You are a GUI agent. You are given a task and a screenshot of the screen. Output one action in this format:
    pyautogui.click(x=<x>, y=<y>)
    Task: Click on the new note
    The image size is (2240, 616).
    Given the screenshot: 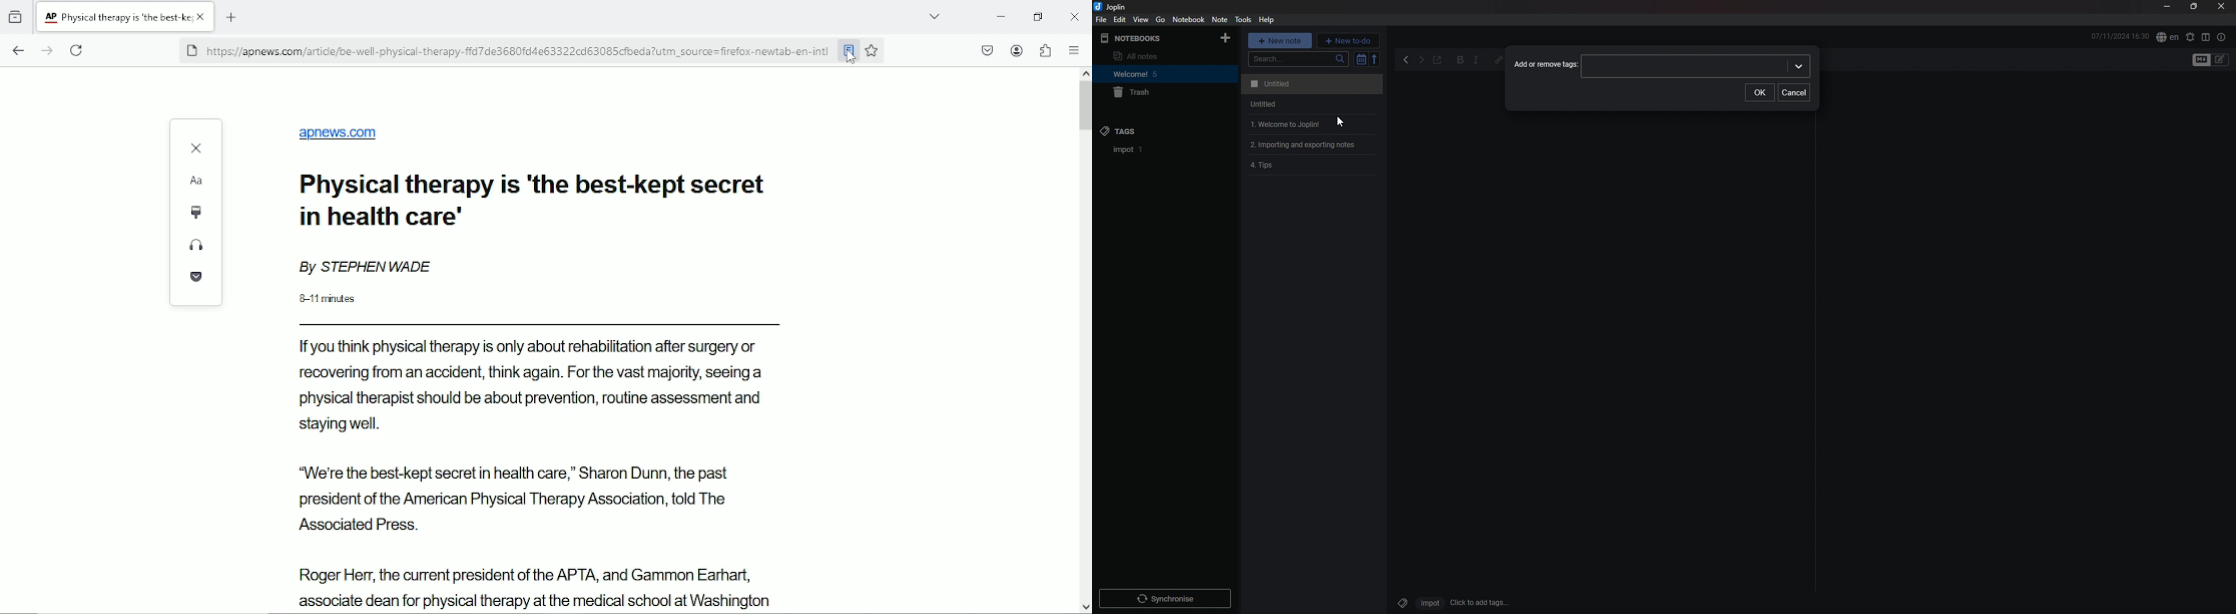 What is the action you would take?
    pyautogui.click(x=1280, y=40)
    